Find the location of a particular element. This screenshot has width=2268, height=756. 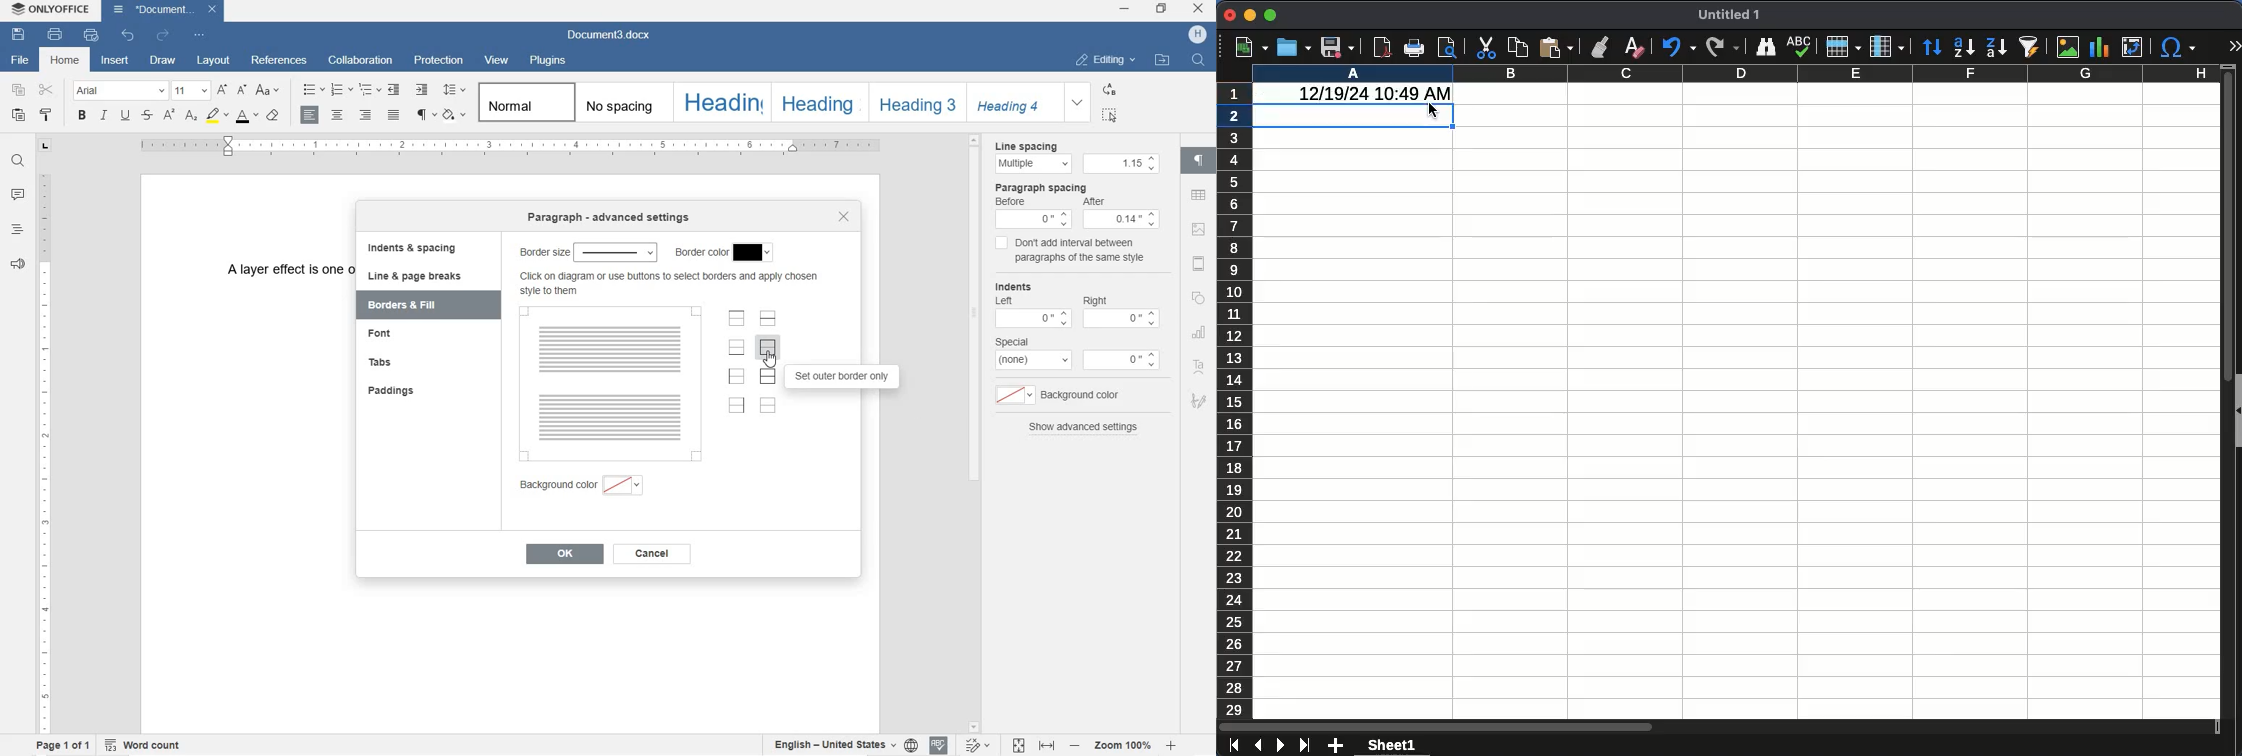

ok is located at coordinates (563, 553).